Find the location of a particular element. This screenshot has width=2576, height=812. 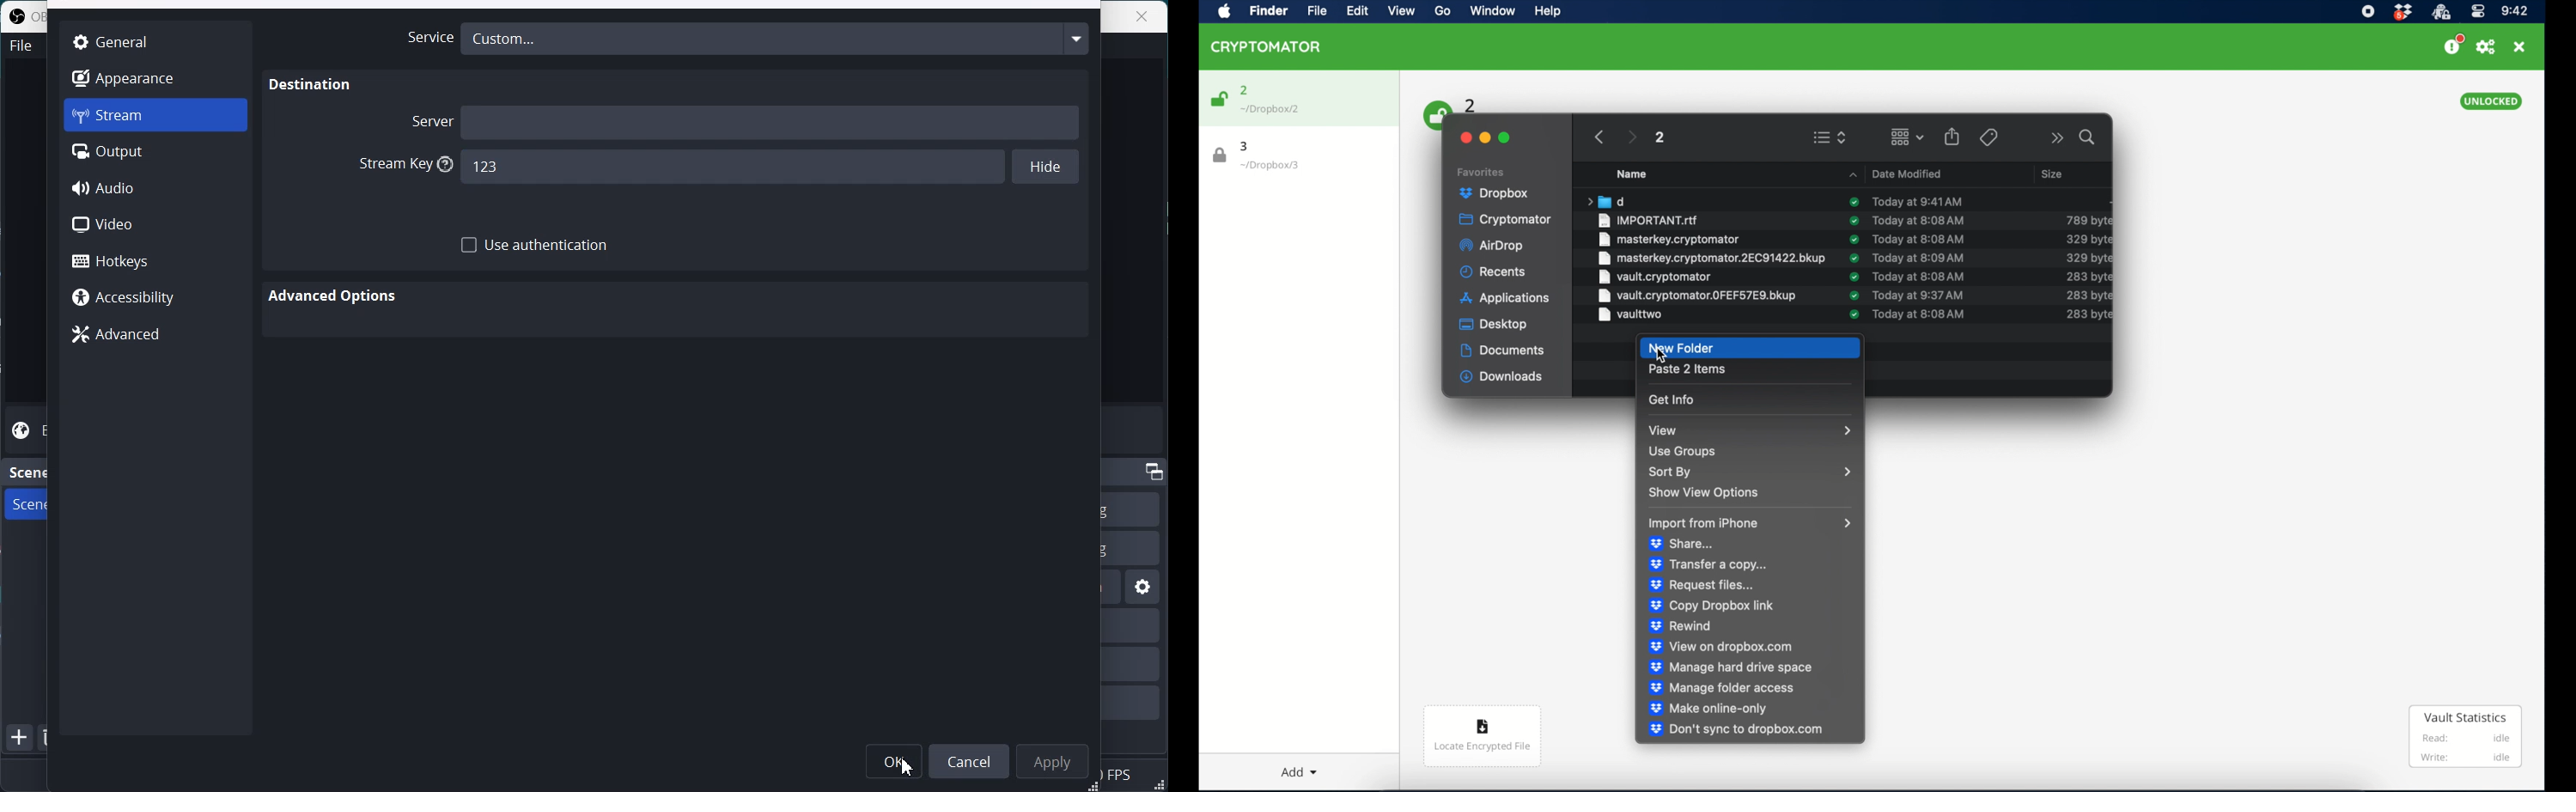

add dropdown is located at coordinates (1293, 766).